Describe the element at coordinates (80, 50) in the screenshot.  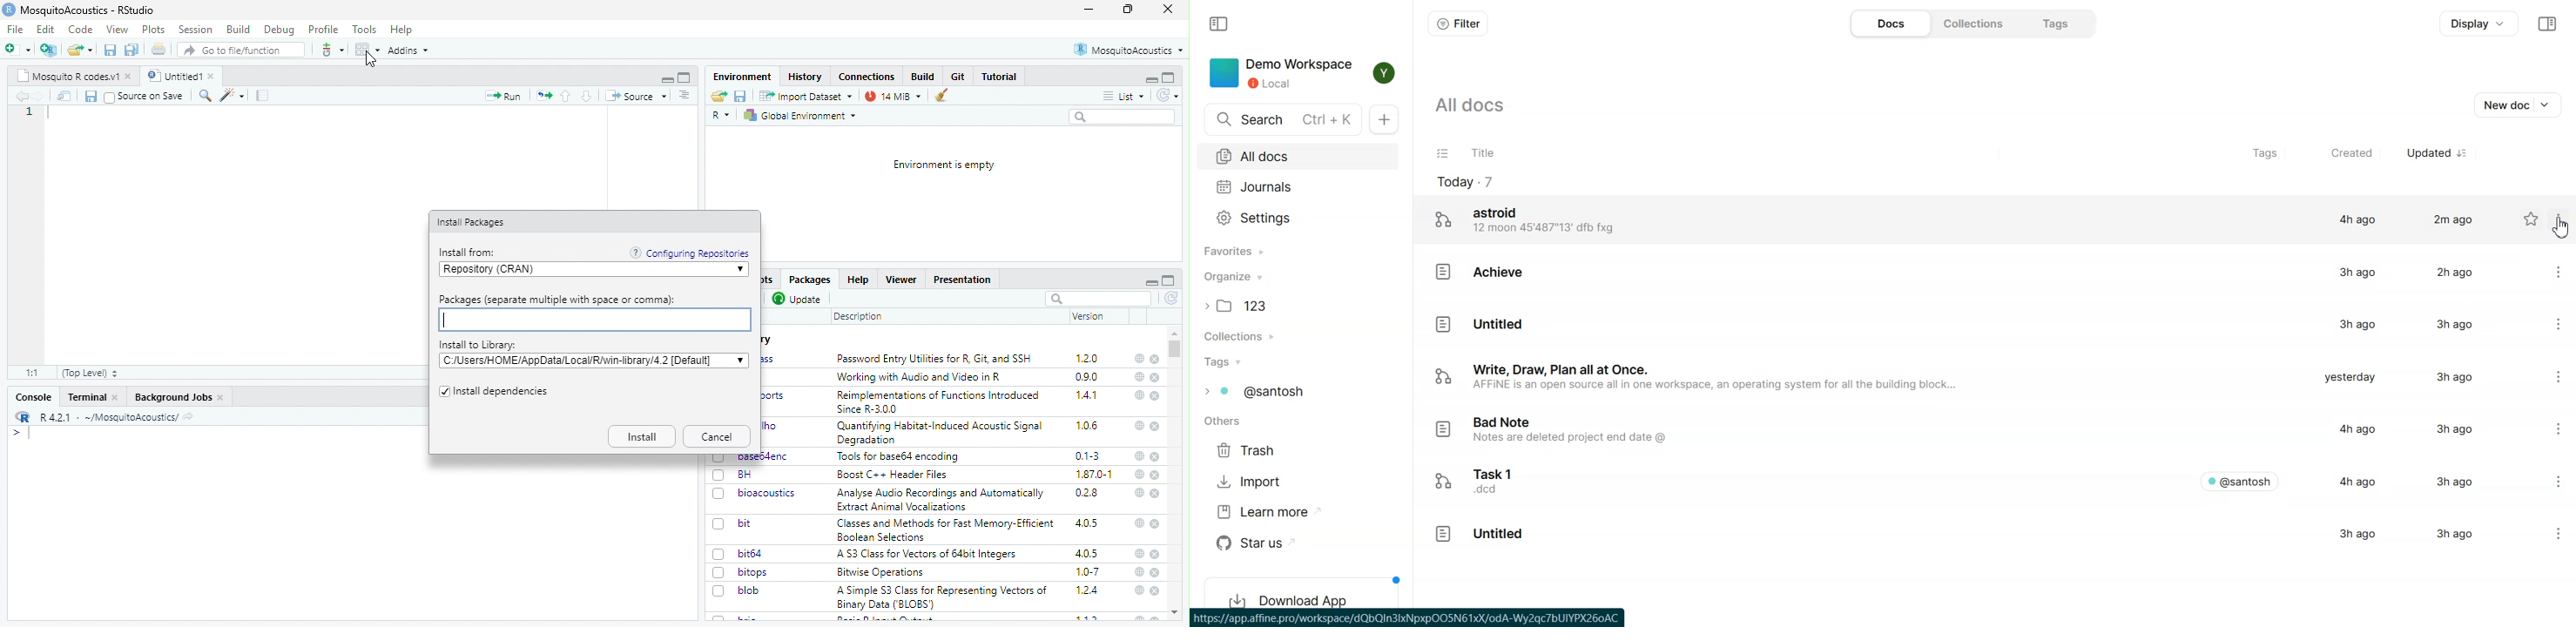
I see `open folder` at that location.